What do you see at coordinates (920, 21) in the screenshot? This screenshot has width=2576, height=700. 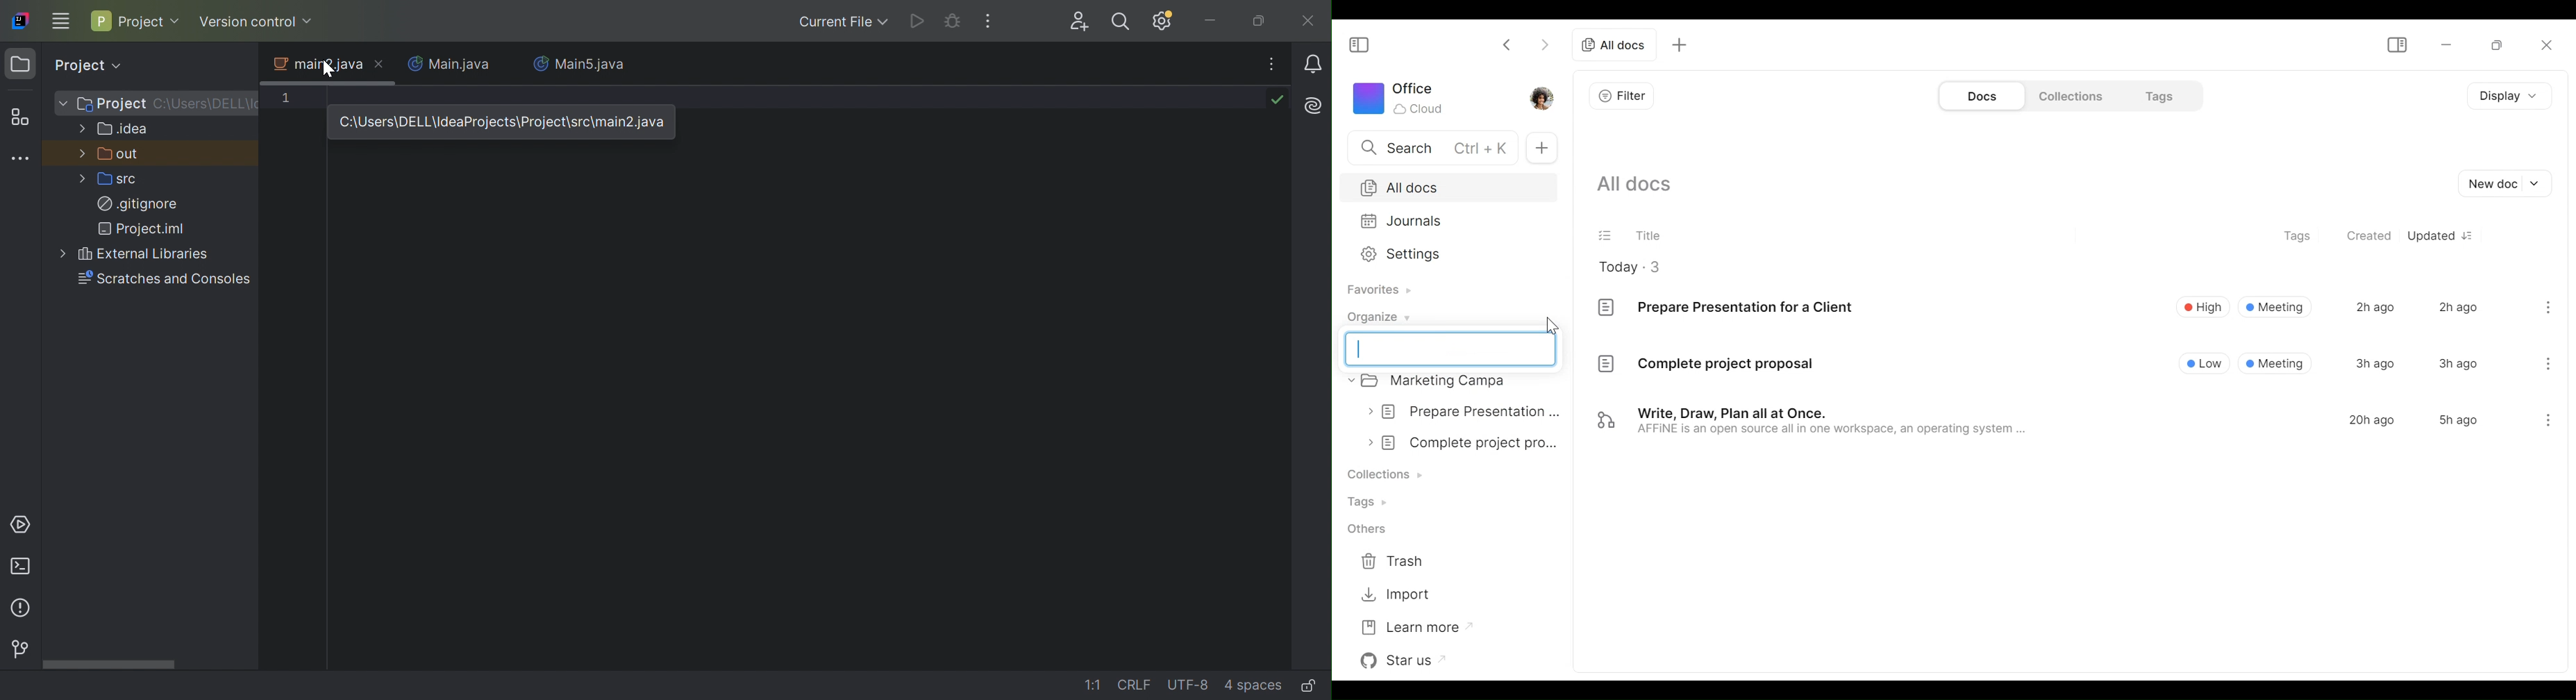 I see `Run` at bounding box center [920, 21].